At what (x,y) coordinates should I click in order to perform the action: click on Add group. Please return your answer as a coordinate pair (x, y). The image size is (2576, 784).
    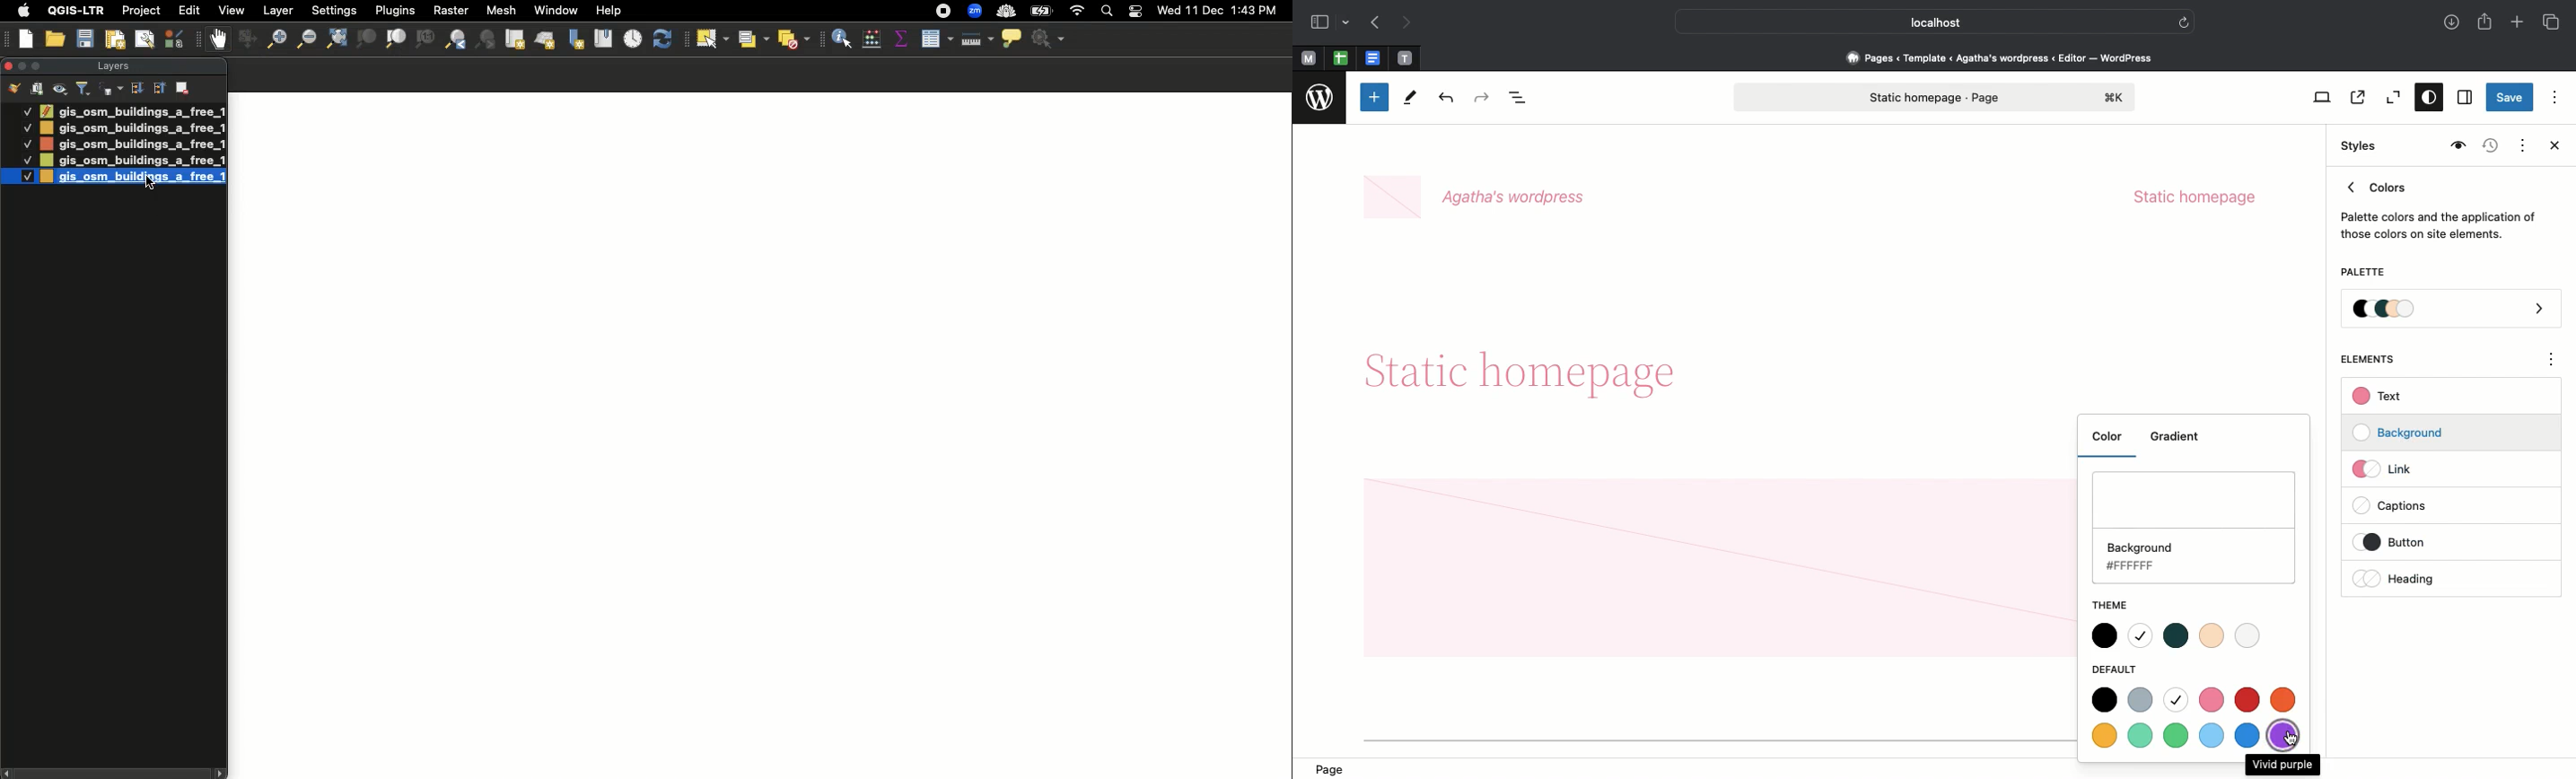
    Looking at the image, I should click on (38, 88).